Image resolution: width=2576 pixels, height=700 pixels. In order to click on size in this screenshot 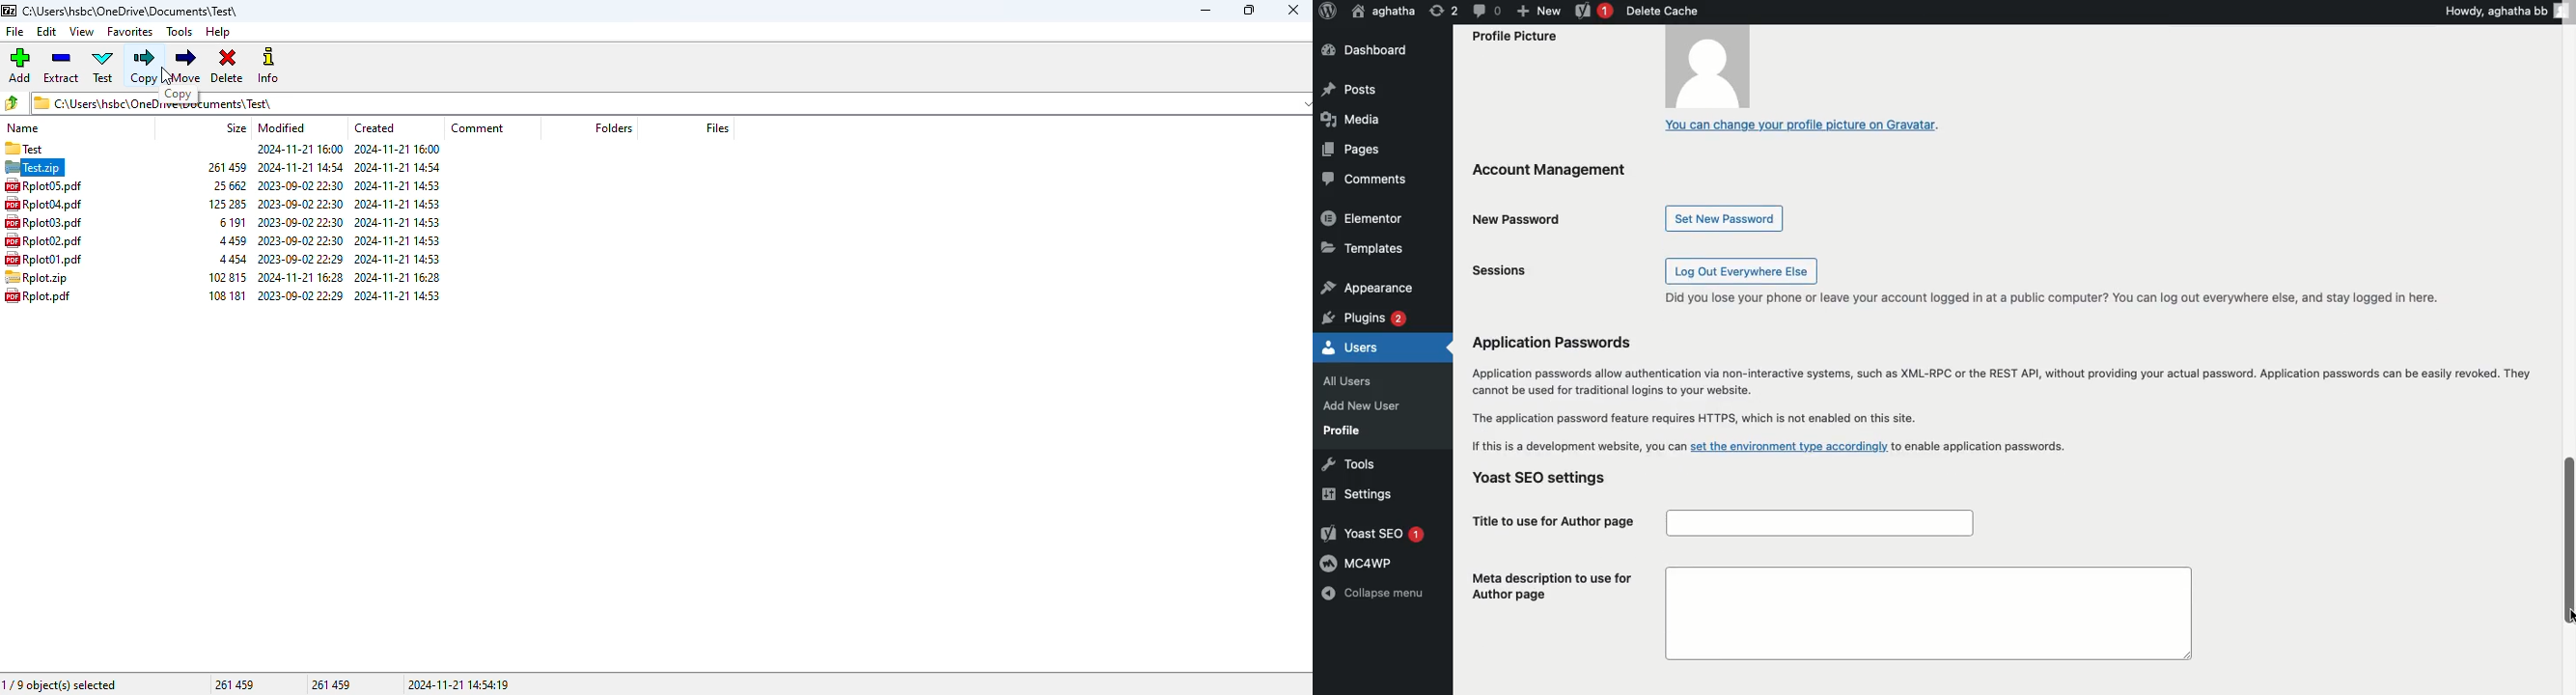, I will do `click(226, 294)`.